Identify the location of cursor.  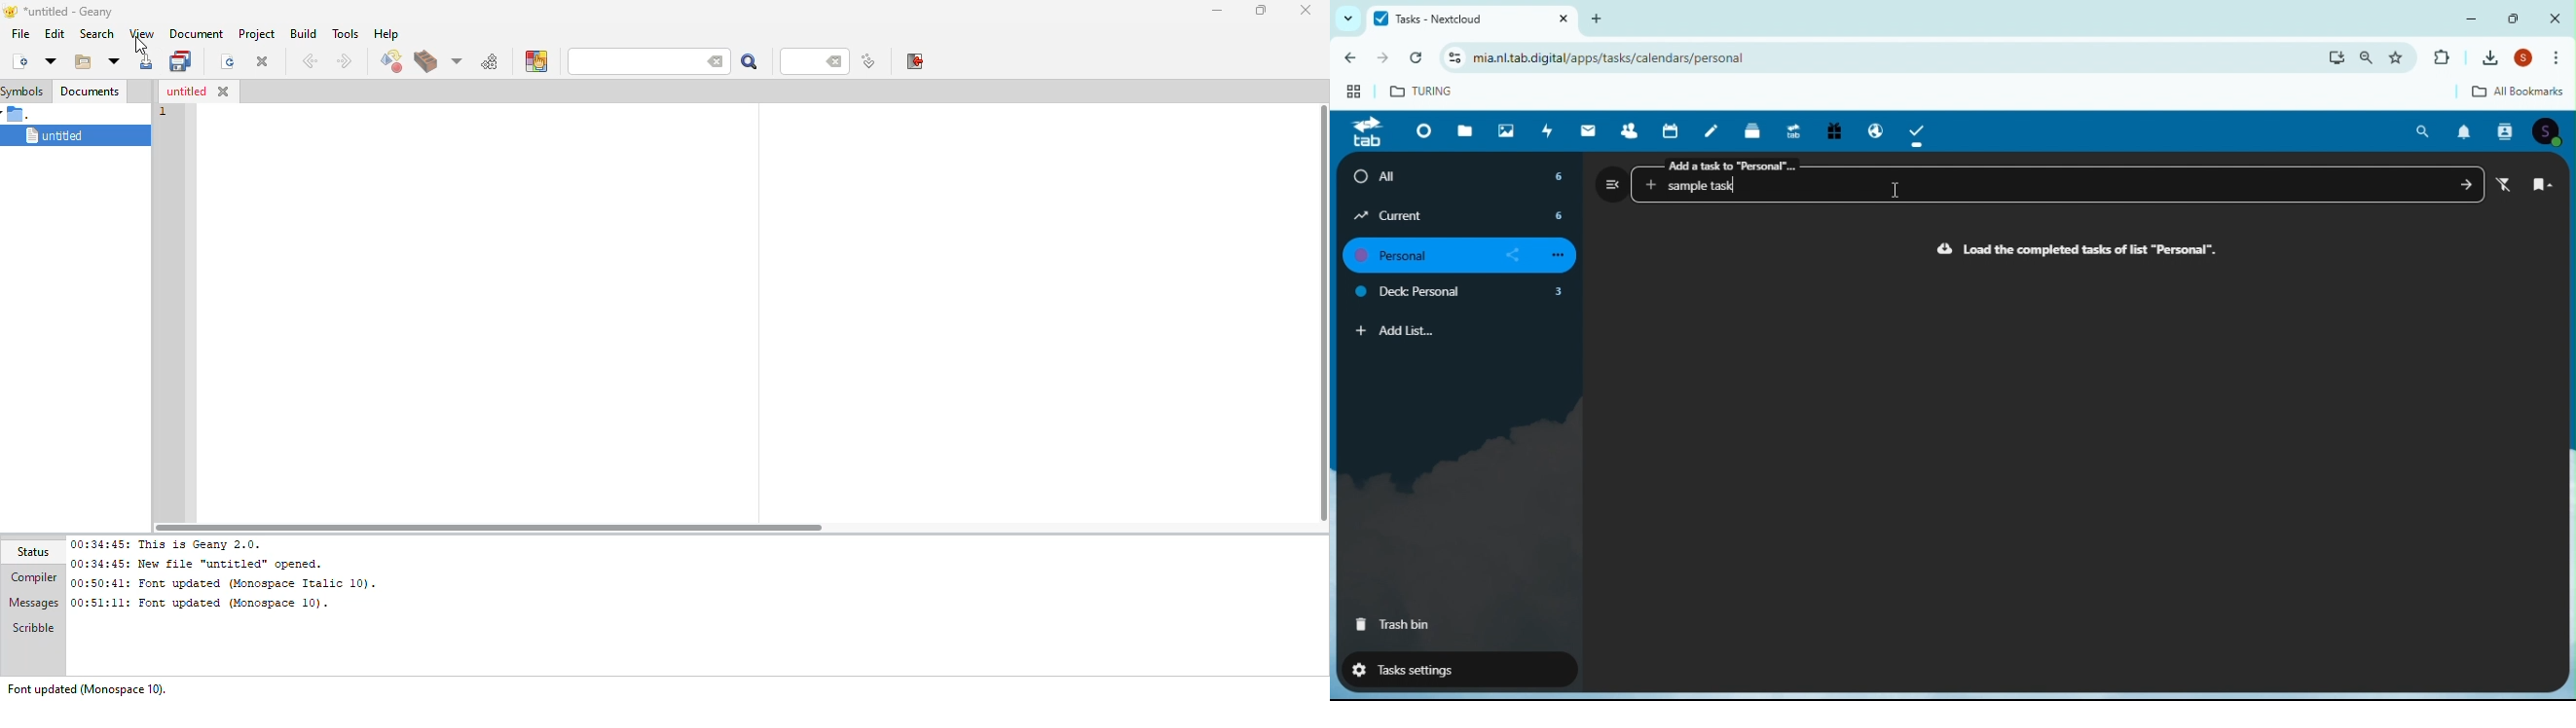
(141, 47).